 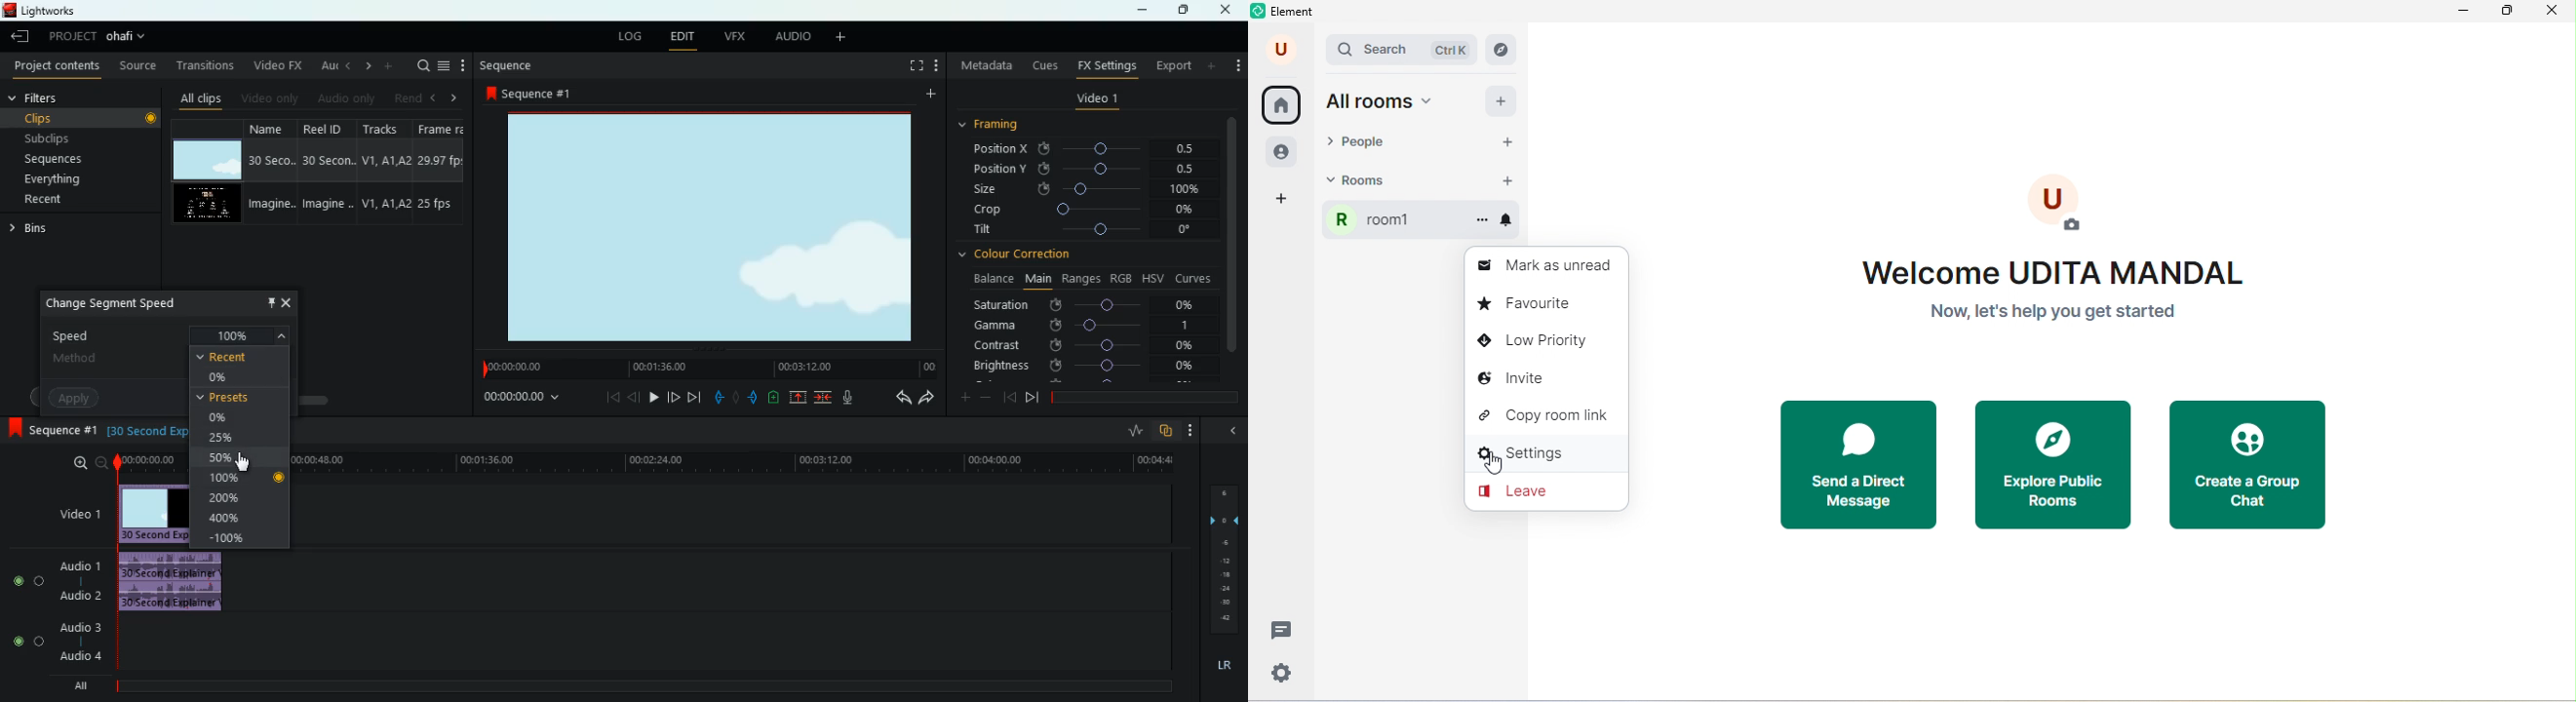 I want to click on zoom, so click(x=89, y=463).